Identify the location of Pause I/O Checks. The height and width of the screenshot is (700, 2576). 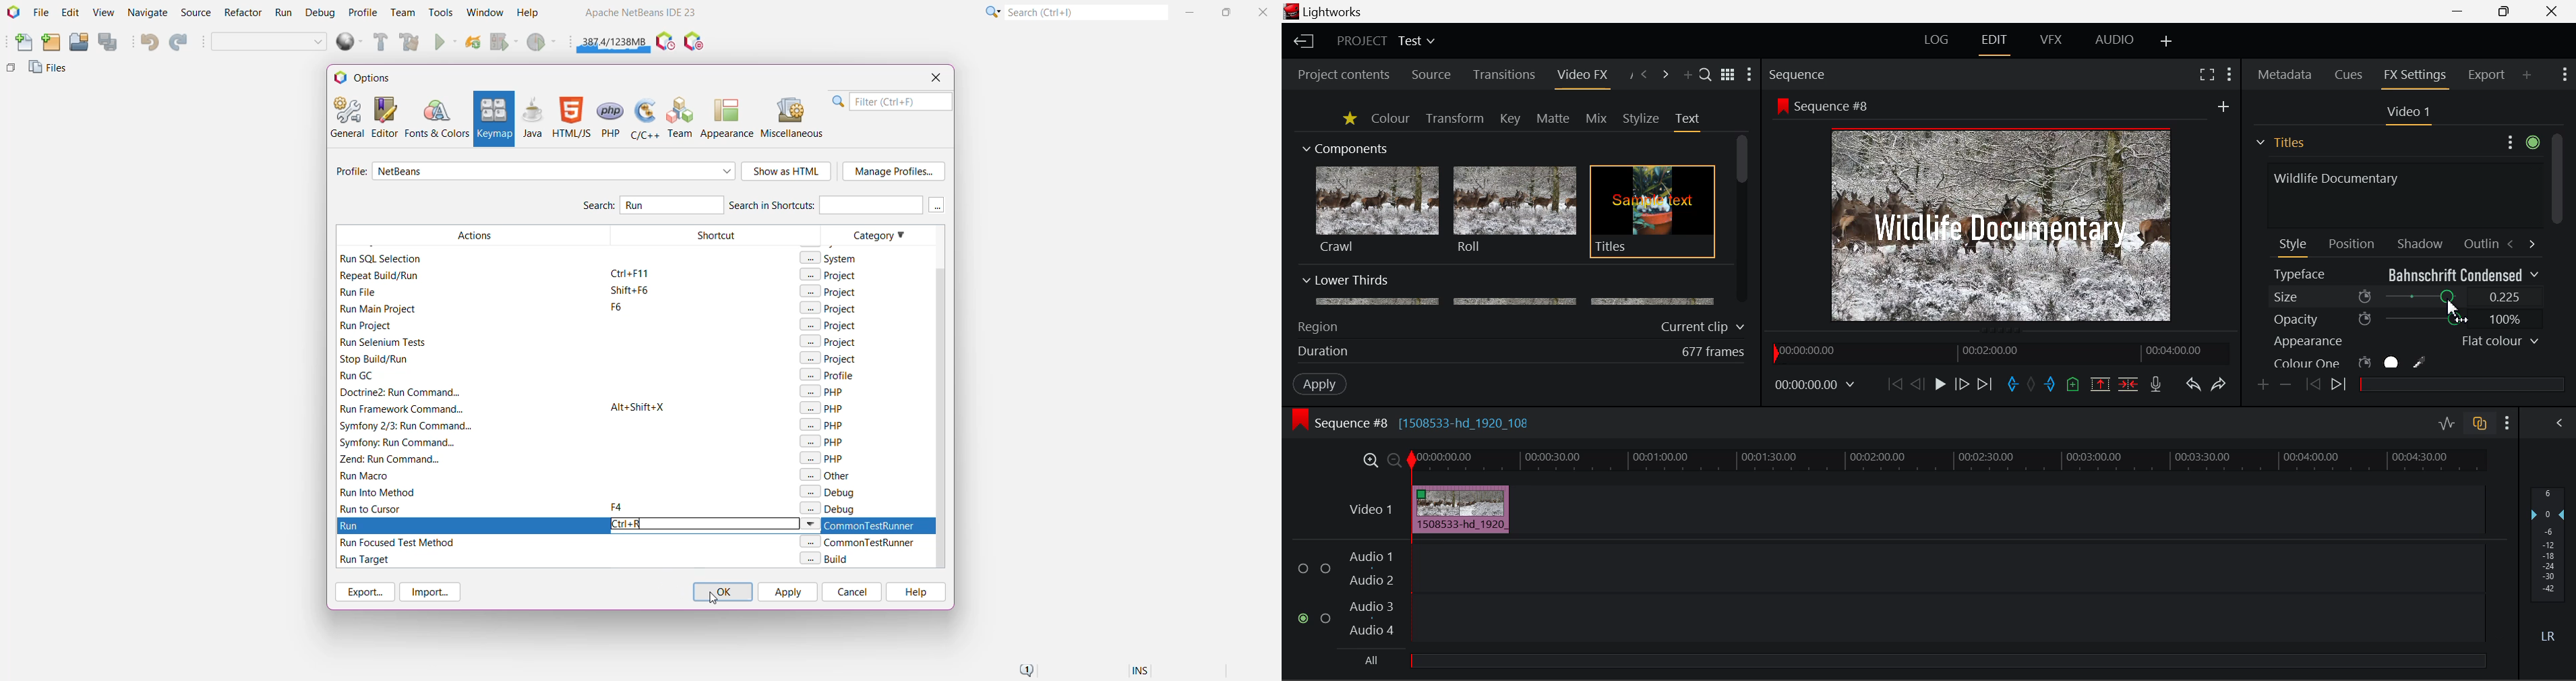
(695, 42).